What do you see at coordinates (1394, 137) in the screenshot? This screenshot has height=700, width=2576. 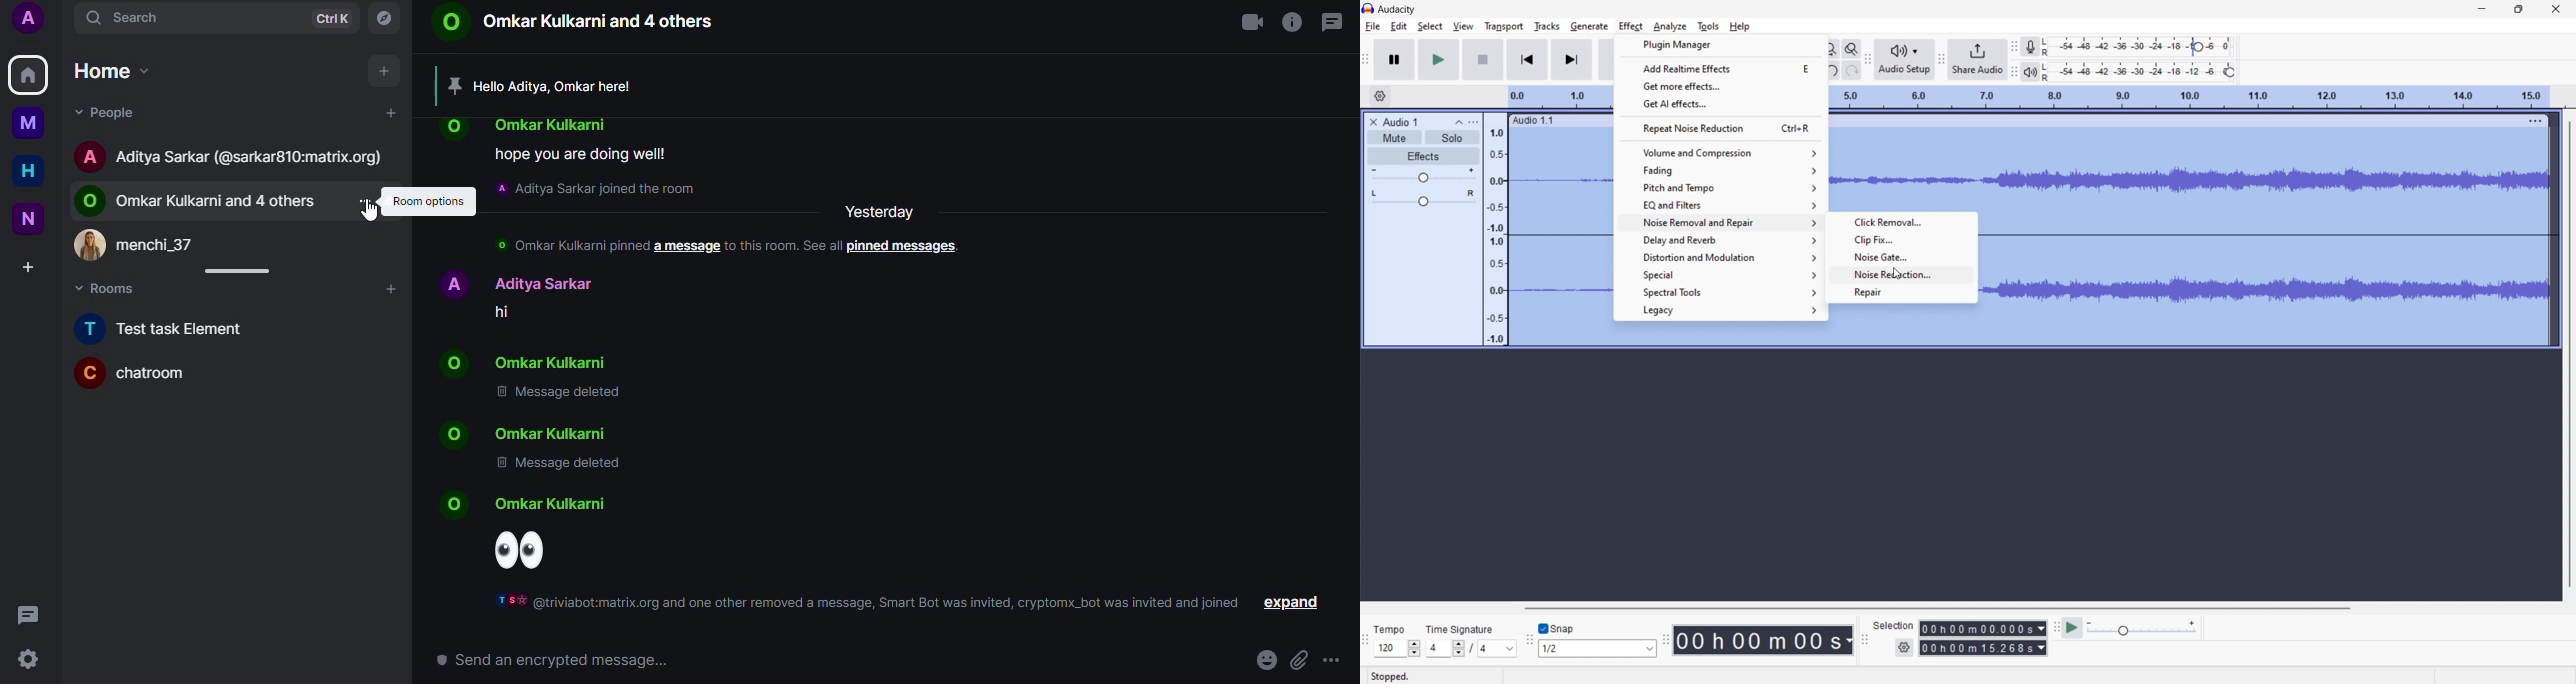 I see `mute` at bounding box center [1394, 137].